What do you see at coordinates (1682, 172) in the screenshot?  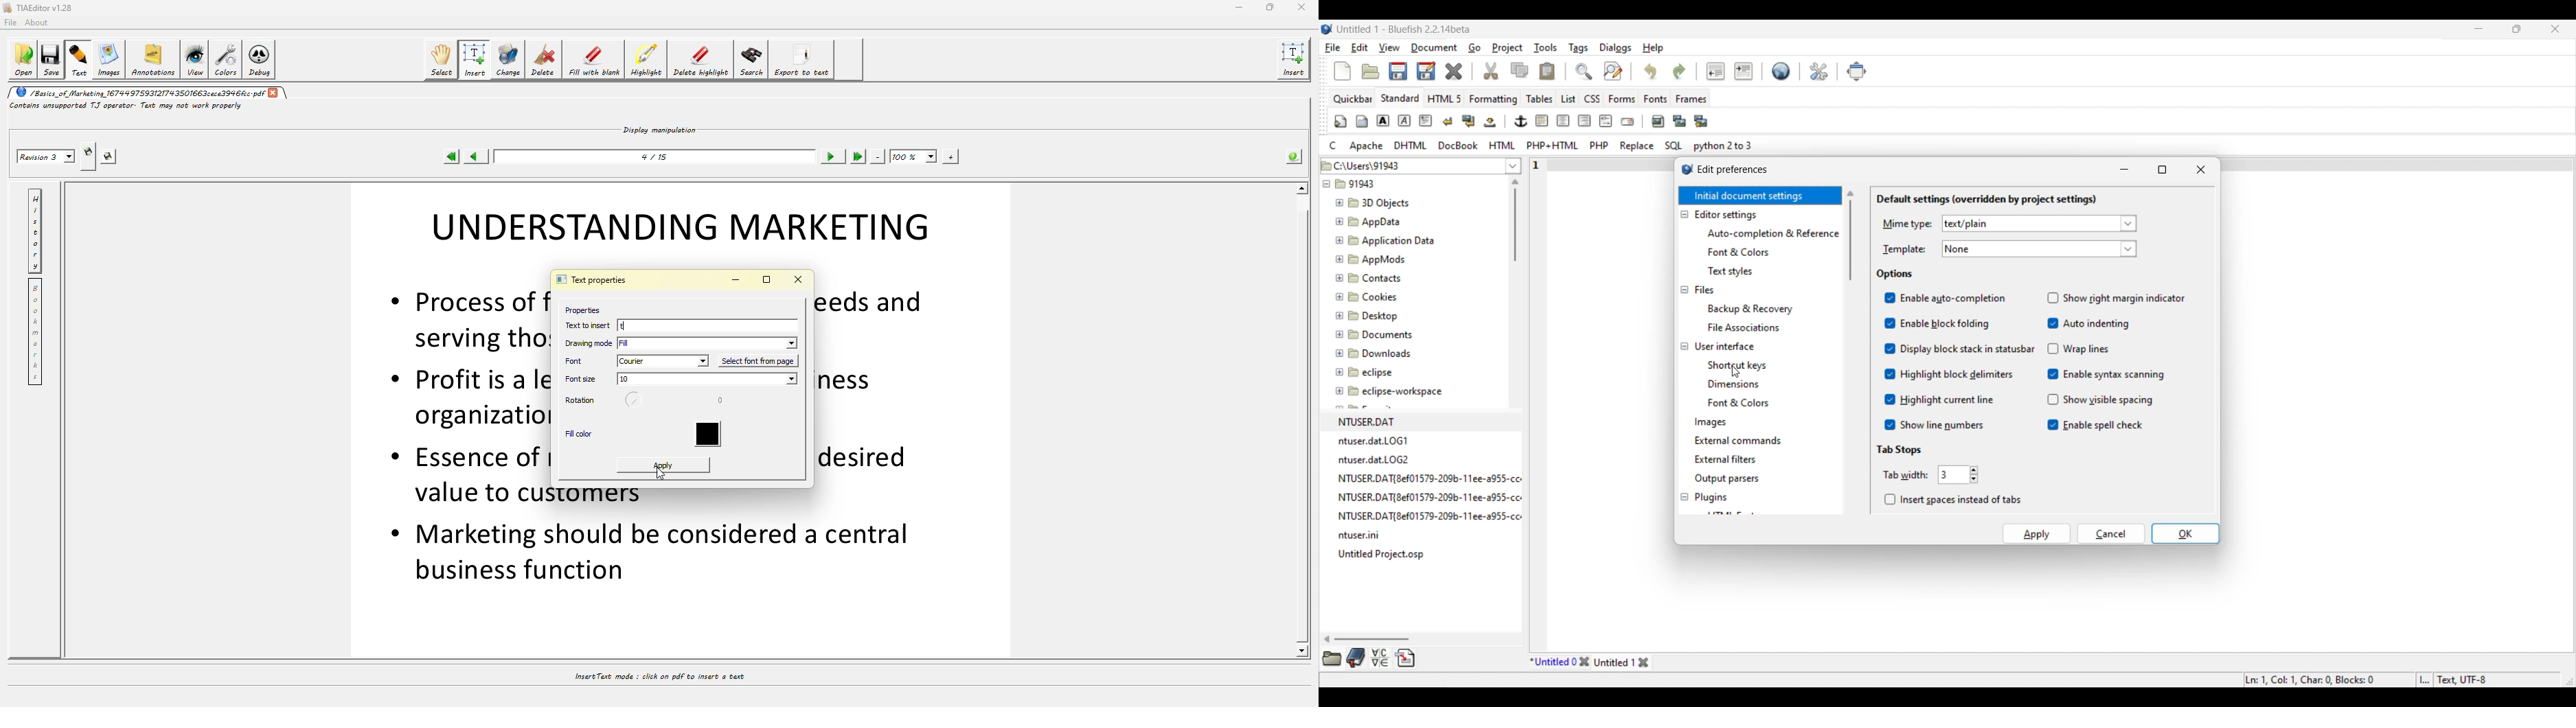 I see `logo` at bounding box center [1682, 172].